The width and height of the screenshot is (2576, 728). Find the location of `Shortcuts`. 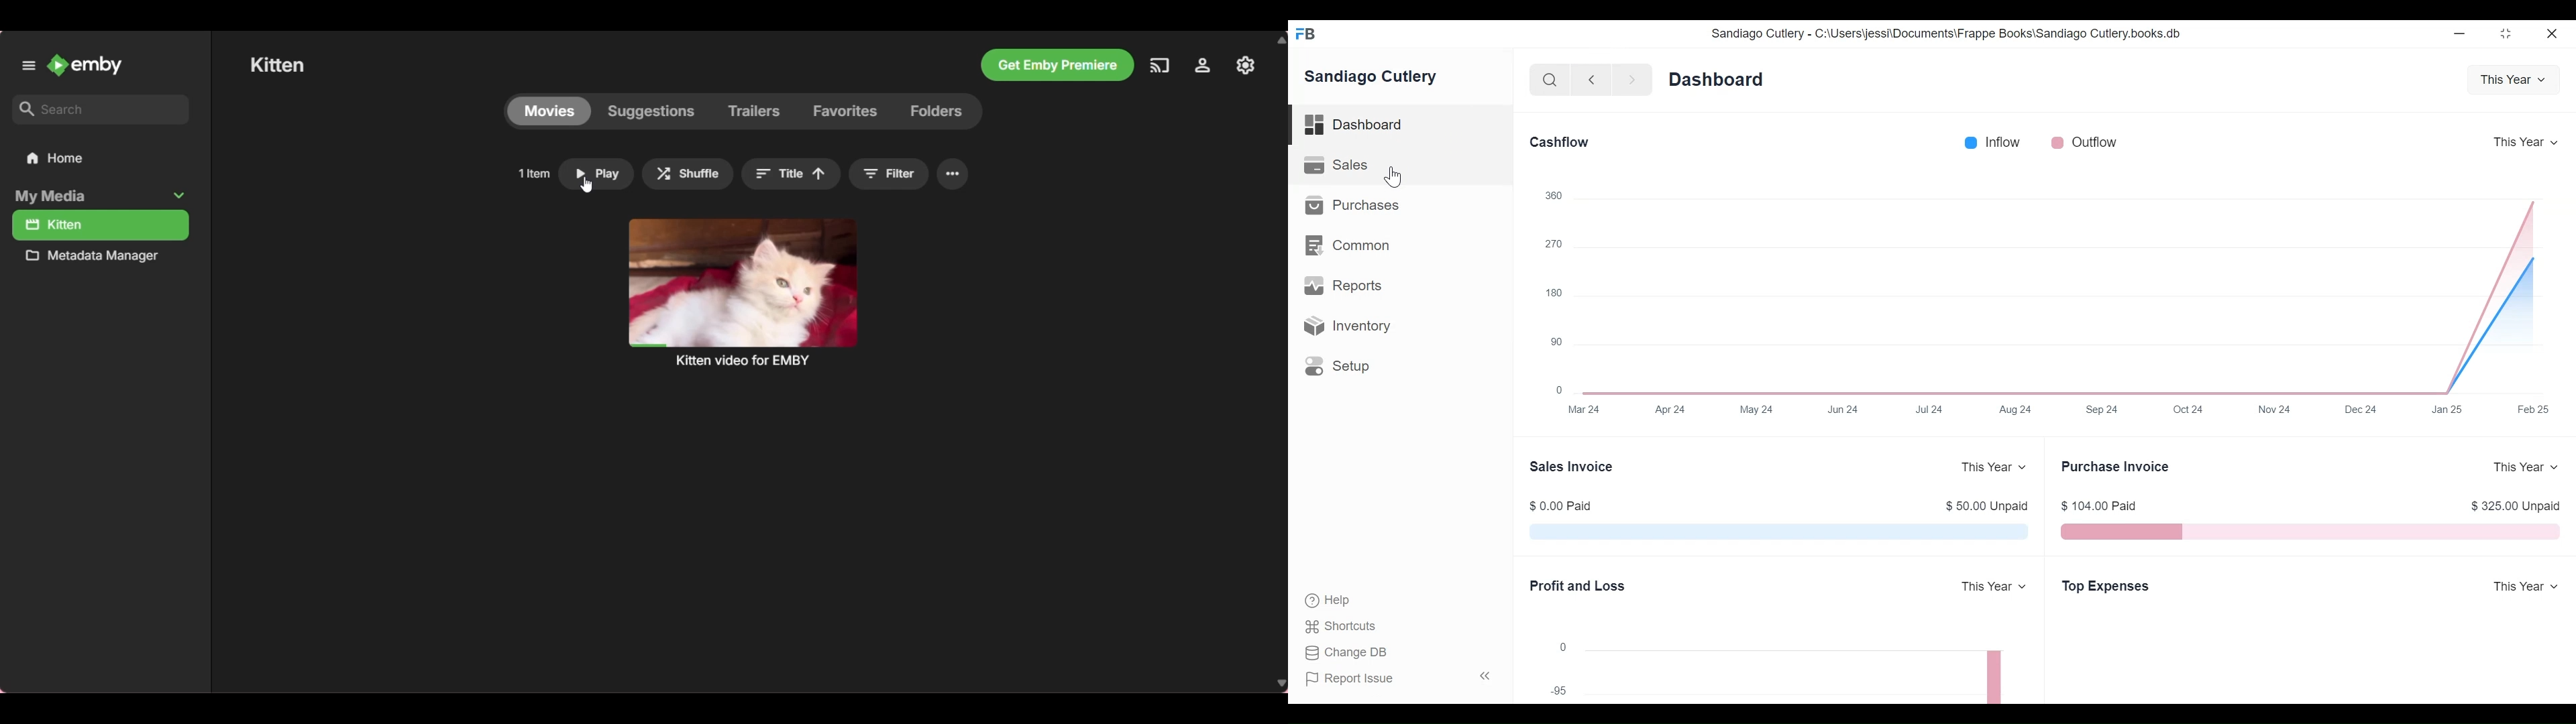

Shortcuts is located at coordinates (1347, 626).